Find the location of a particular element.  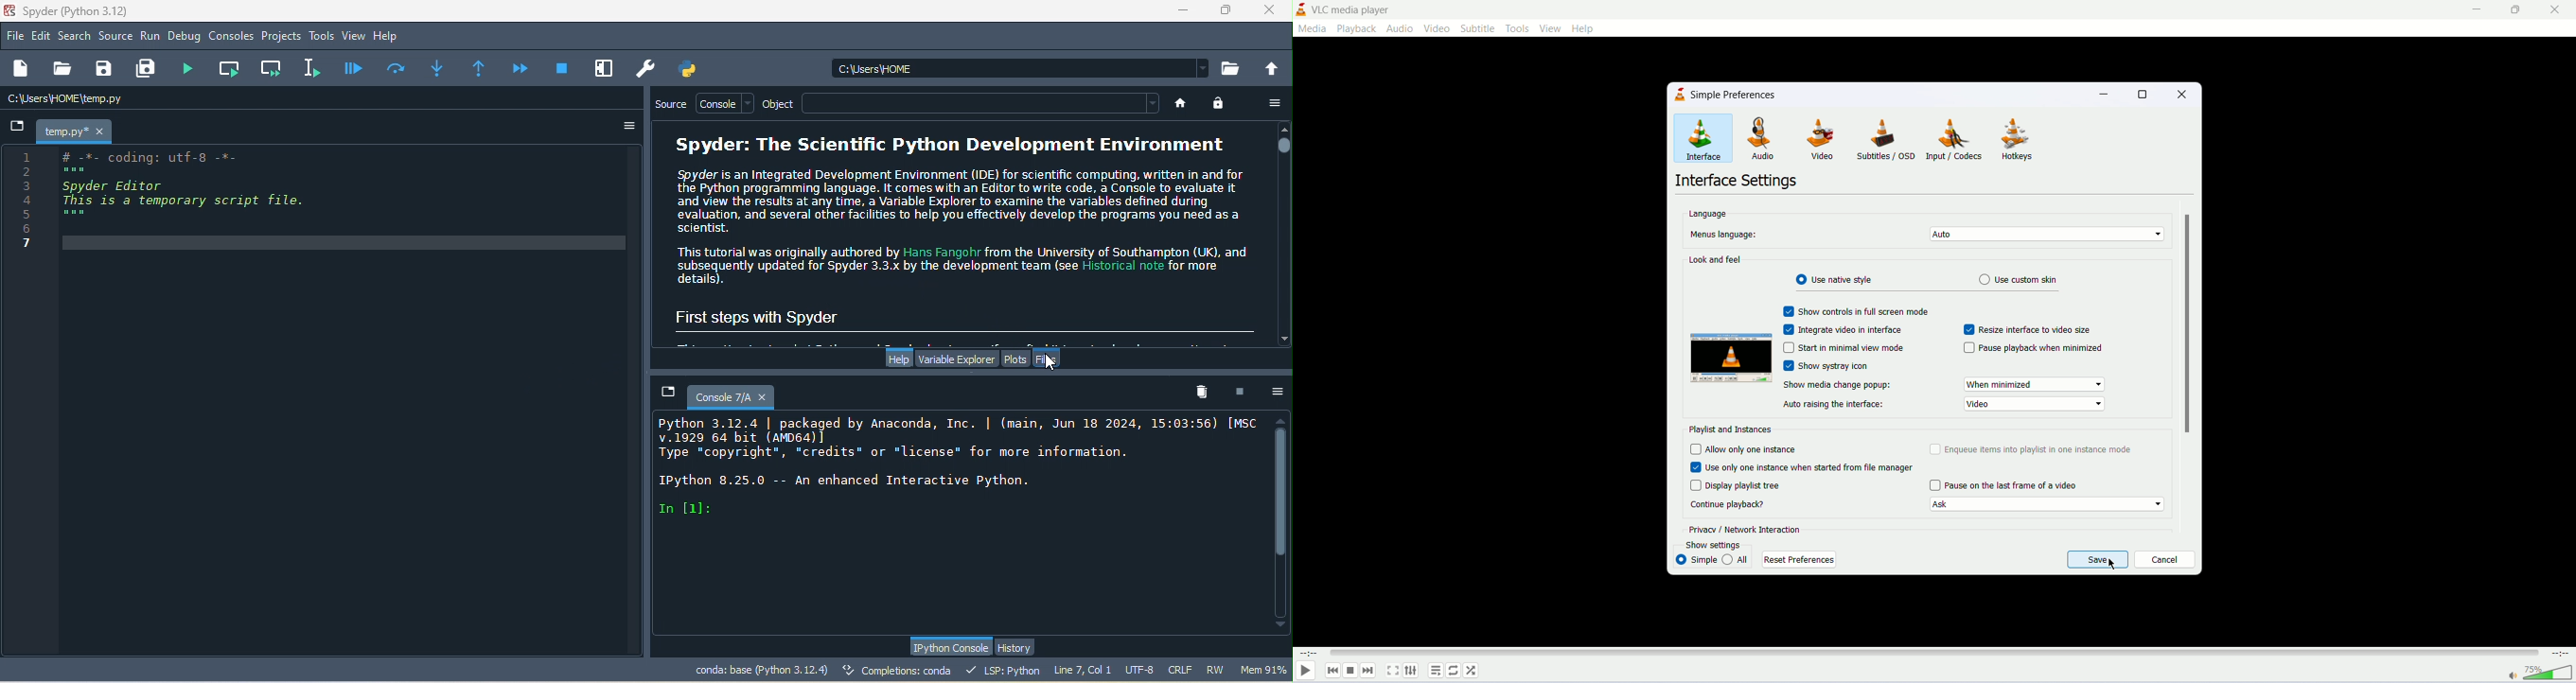

total time is located at coordinates (2562, 654).